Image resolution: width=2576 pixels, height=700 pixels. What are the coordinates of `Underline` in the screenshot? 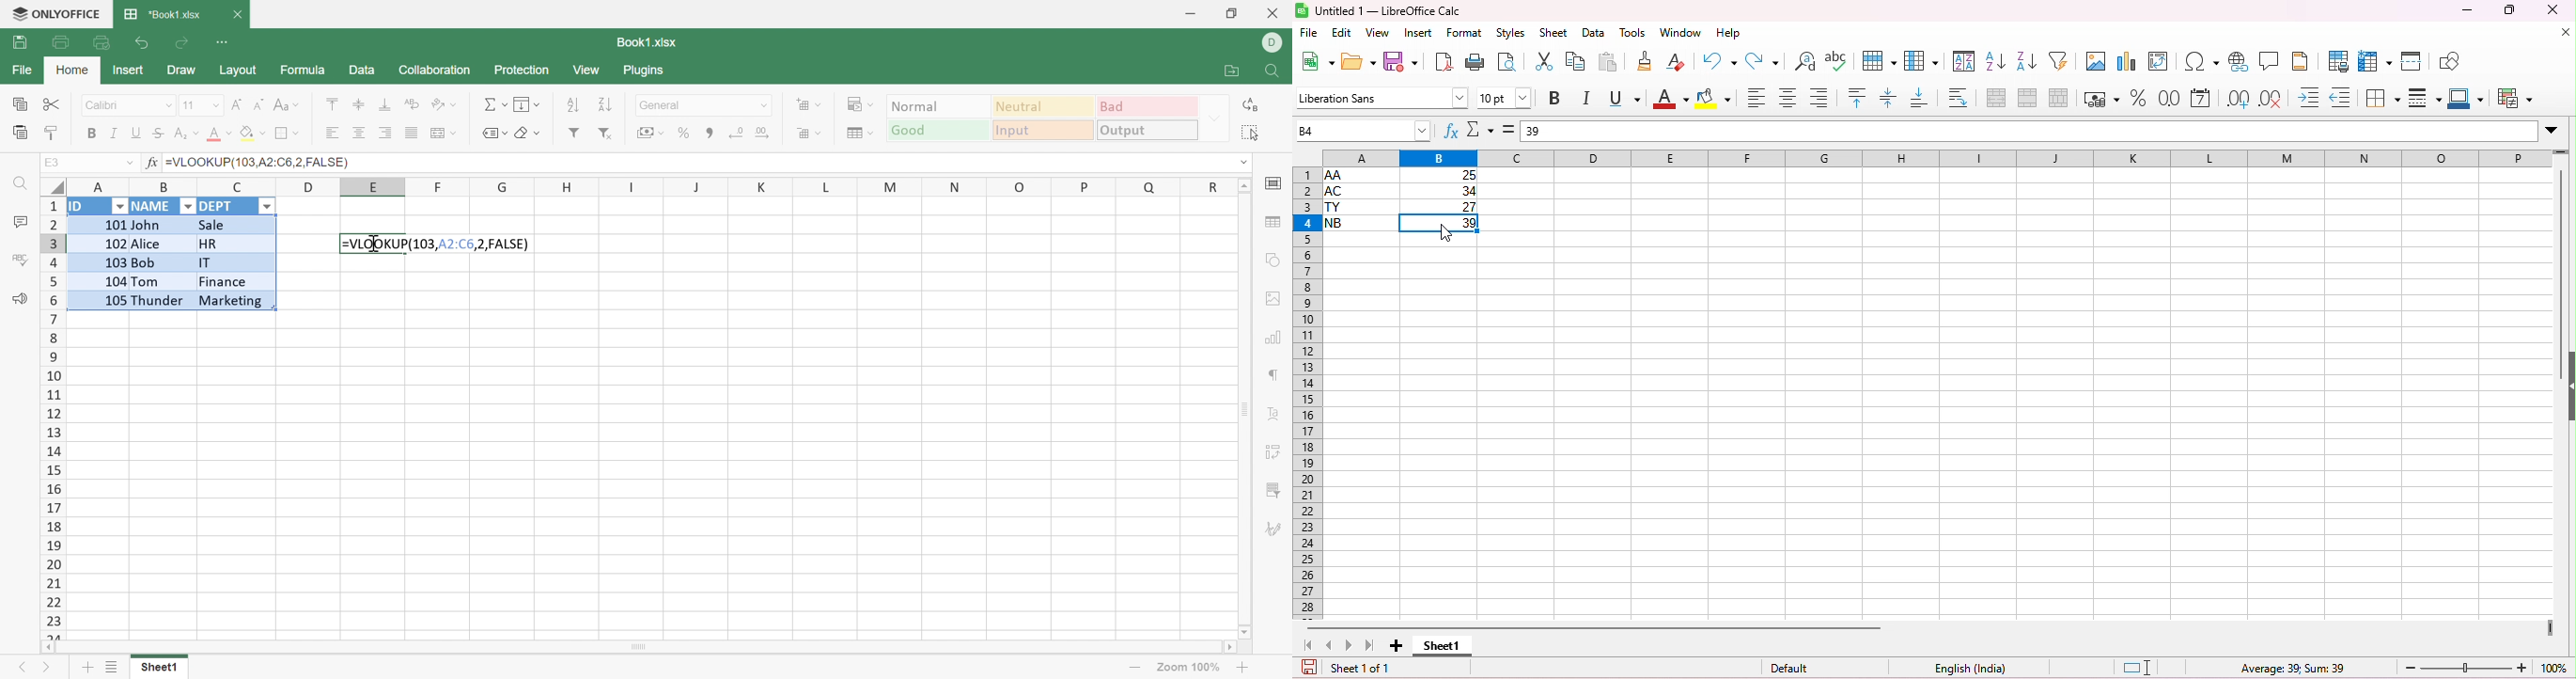 It's located at (137, 135).